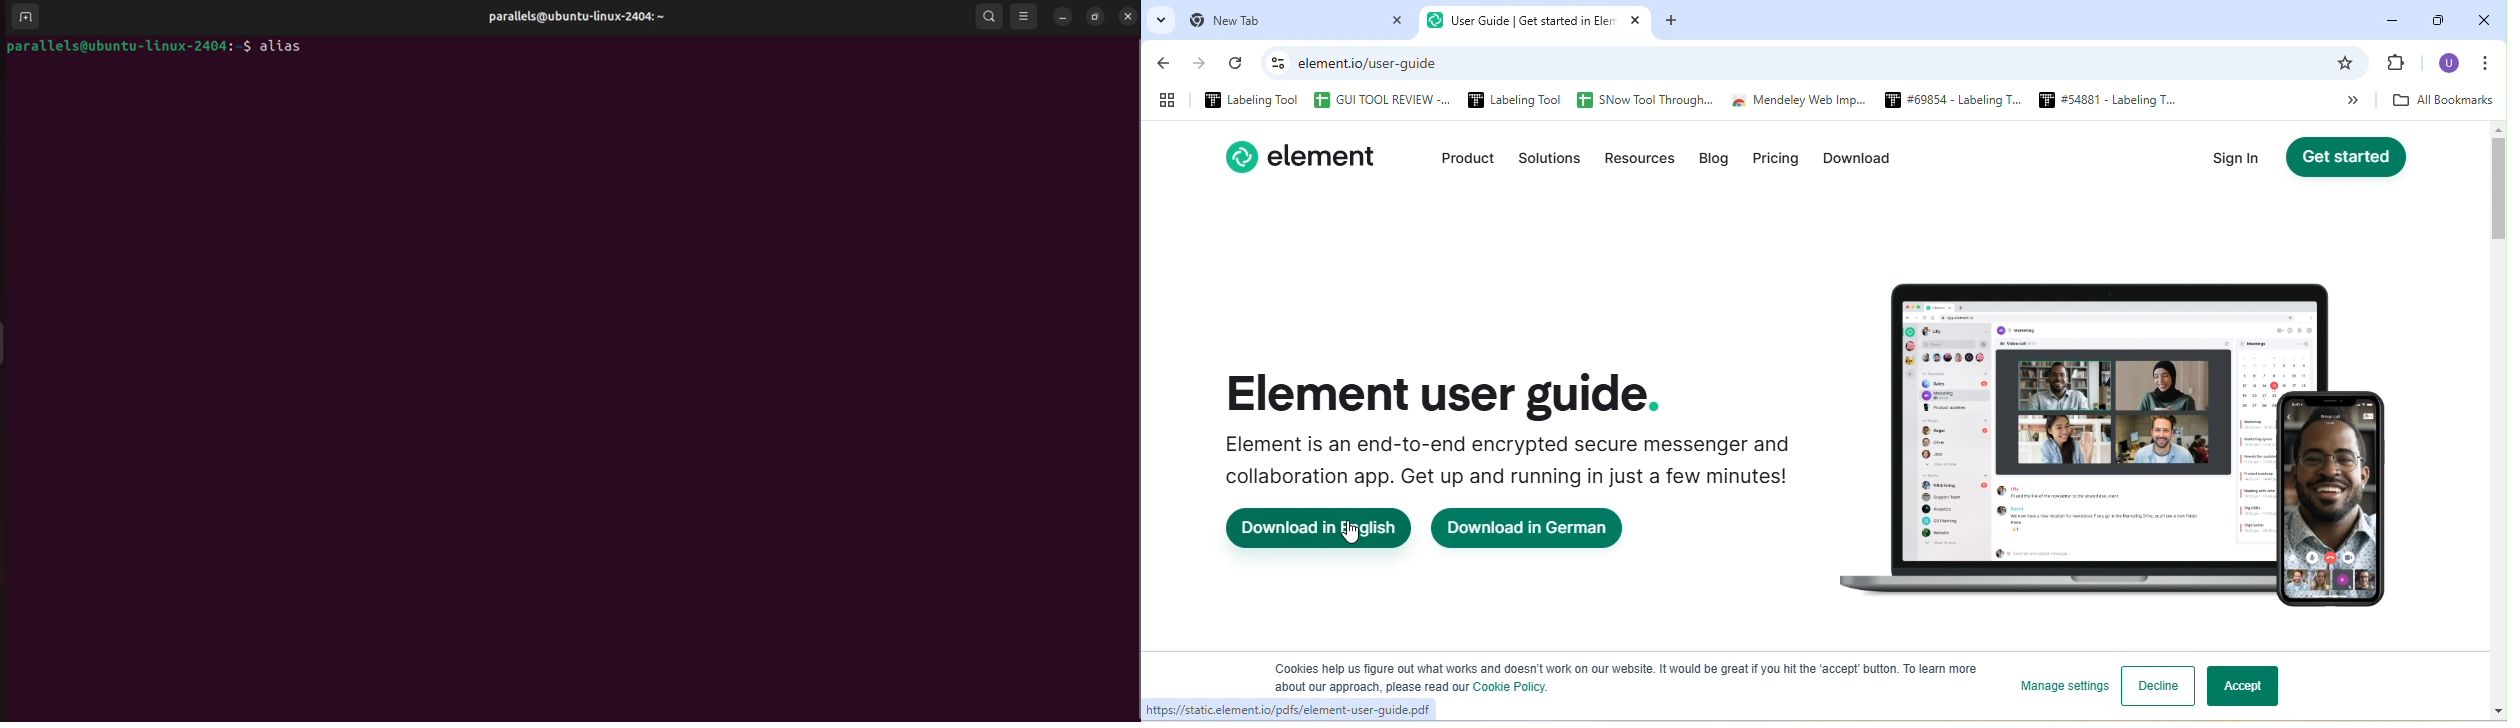 This screenshot has width=2520, height=728. What do you see at coordinates (2399, 65) in the screenshot?
I see `Bookmark` at bounding box center [2399, 65].